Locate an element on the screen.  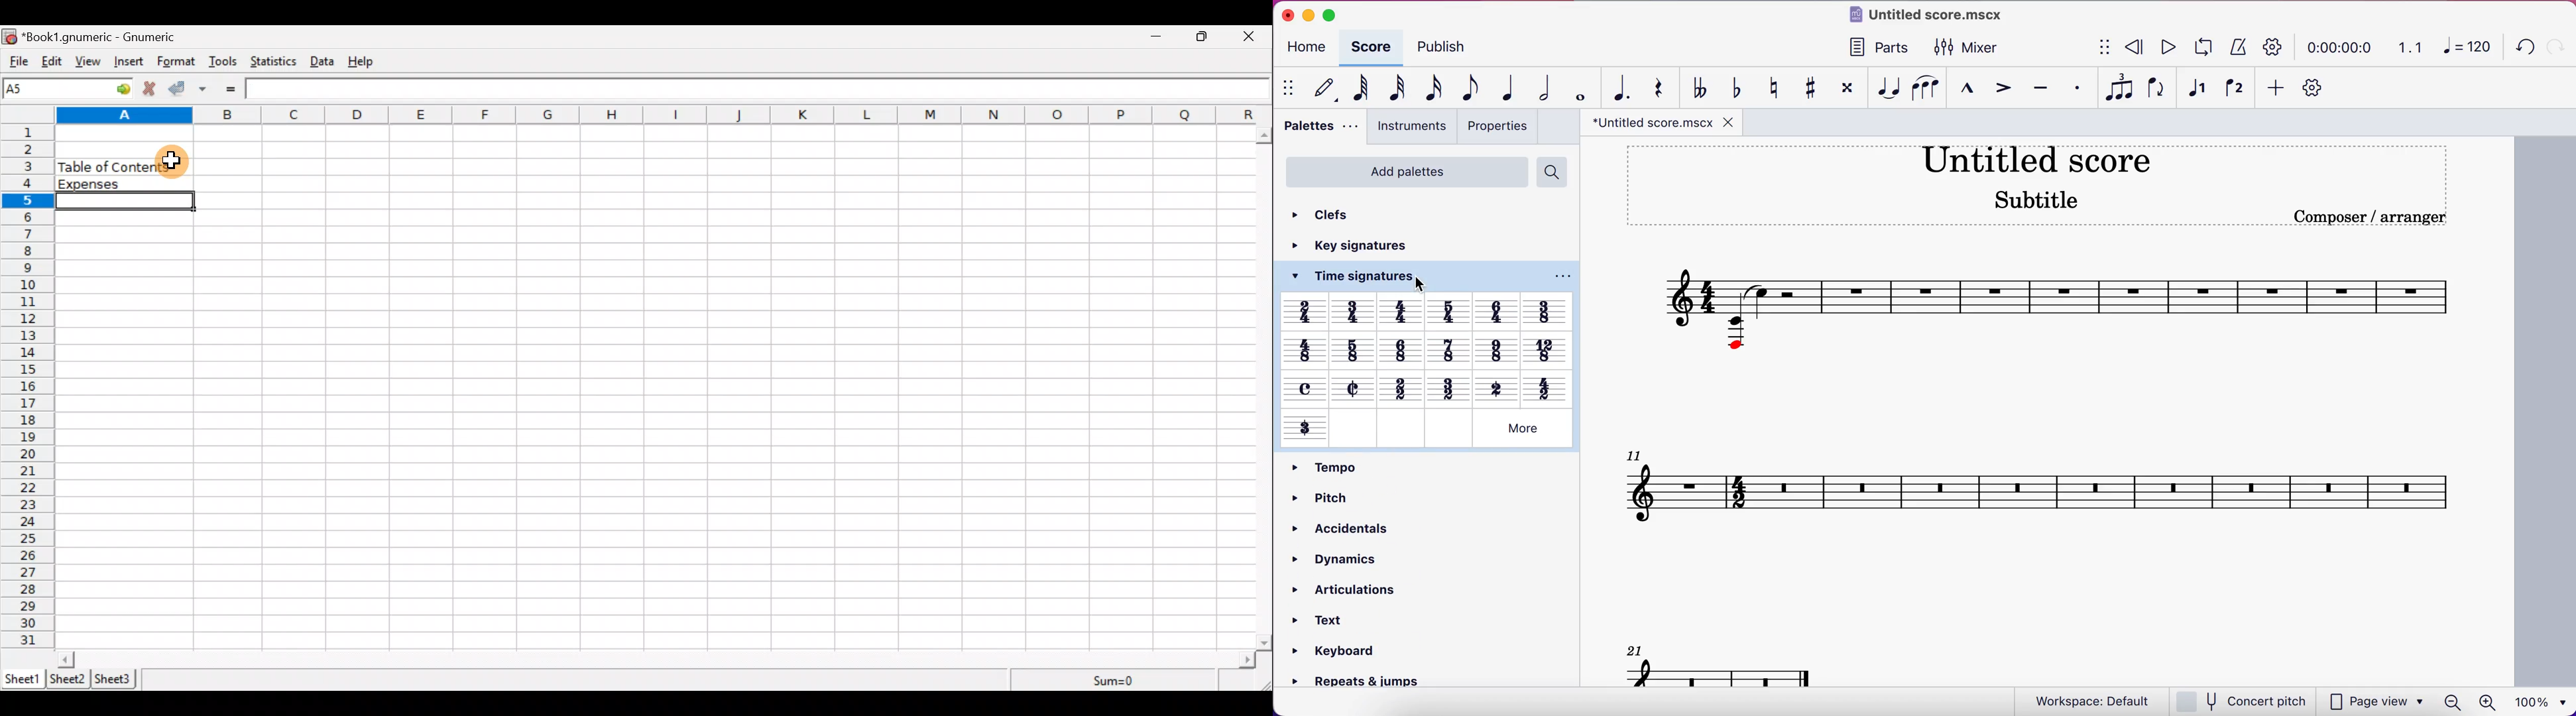
tempo is located at coordinates (1327, 465).